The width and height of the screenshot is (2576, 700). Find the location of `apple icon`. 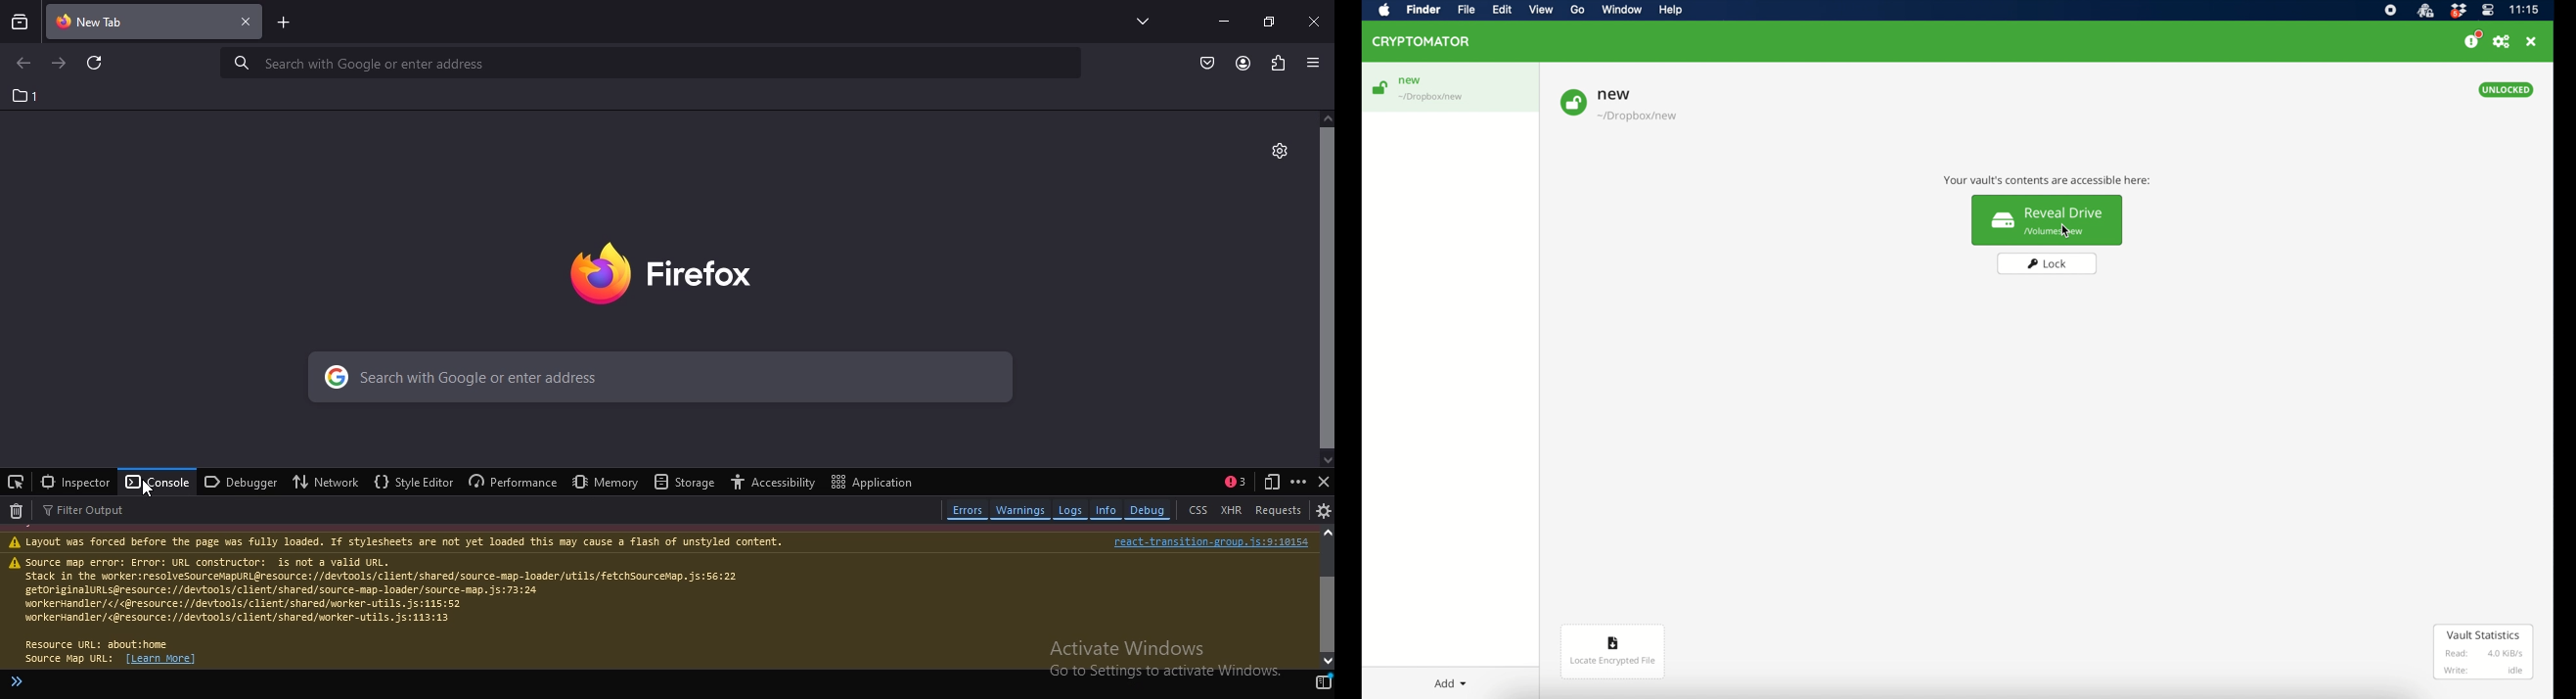

apple icon is located at coordinates (1385, 11).